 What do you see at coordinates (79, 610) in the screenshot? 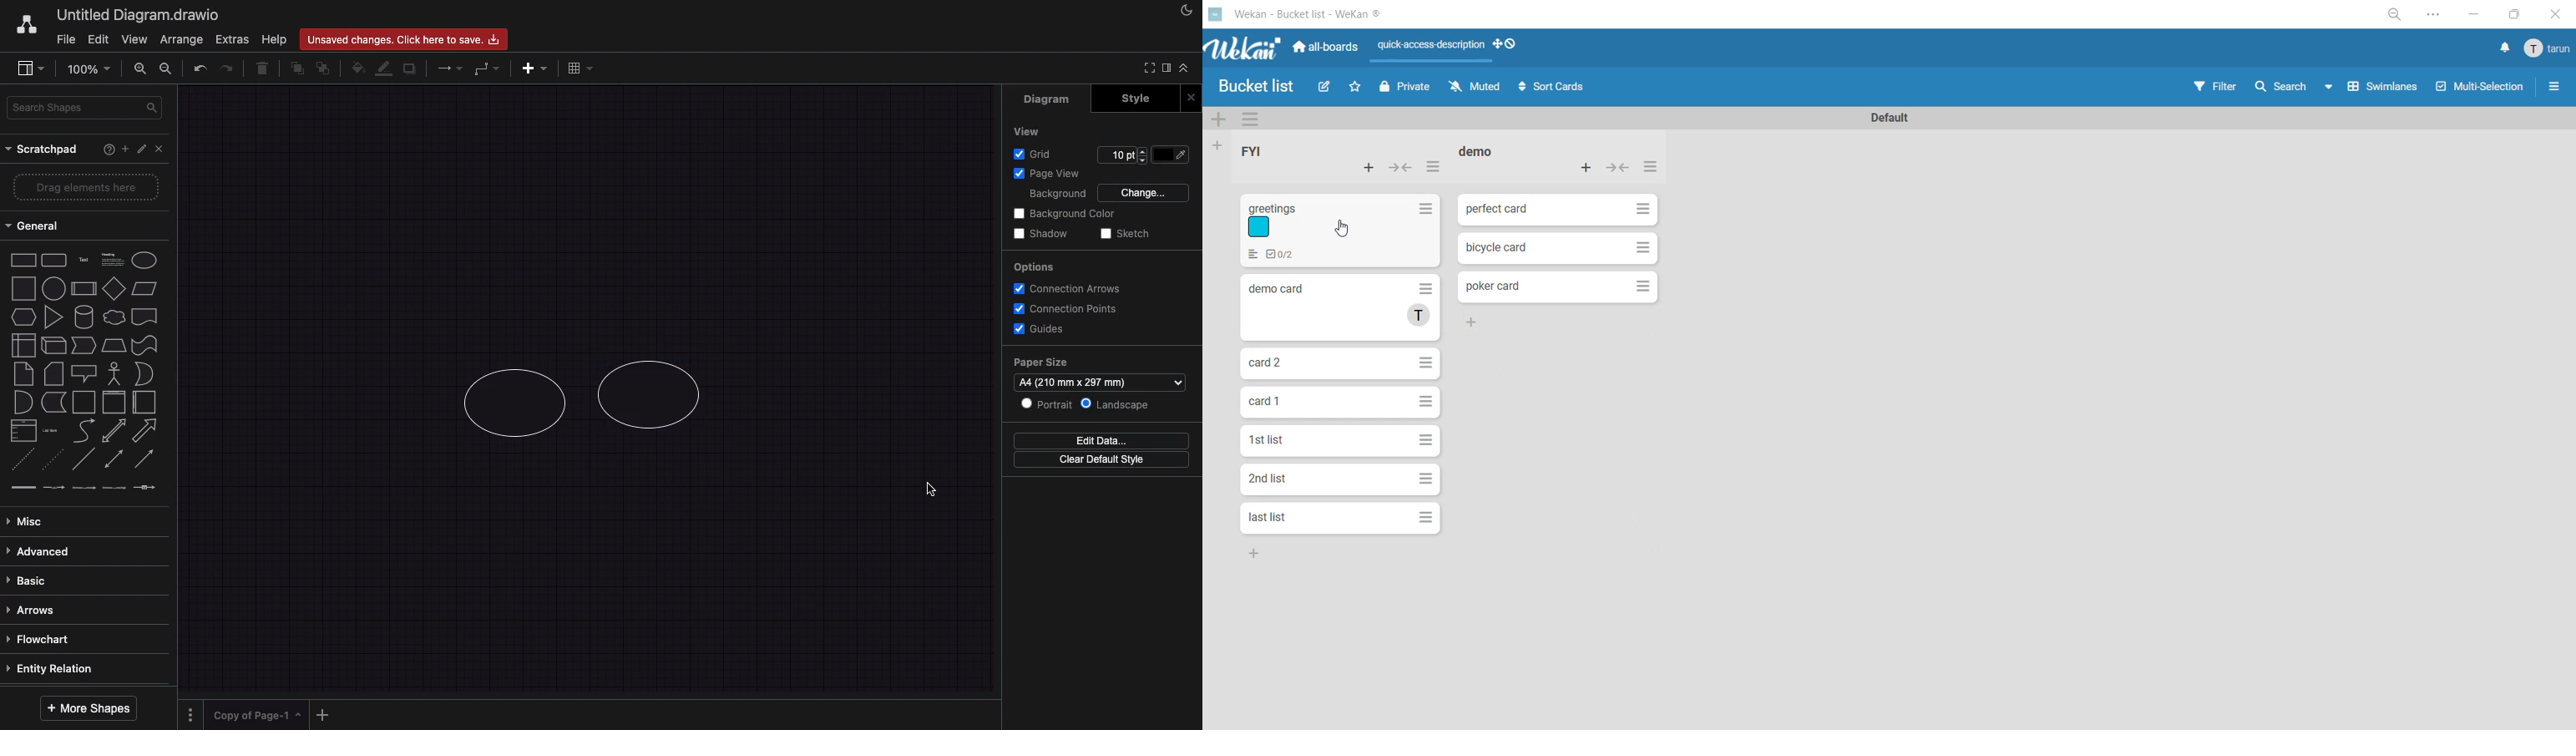
I see `arrows` at bounding box center [79, 610].